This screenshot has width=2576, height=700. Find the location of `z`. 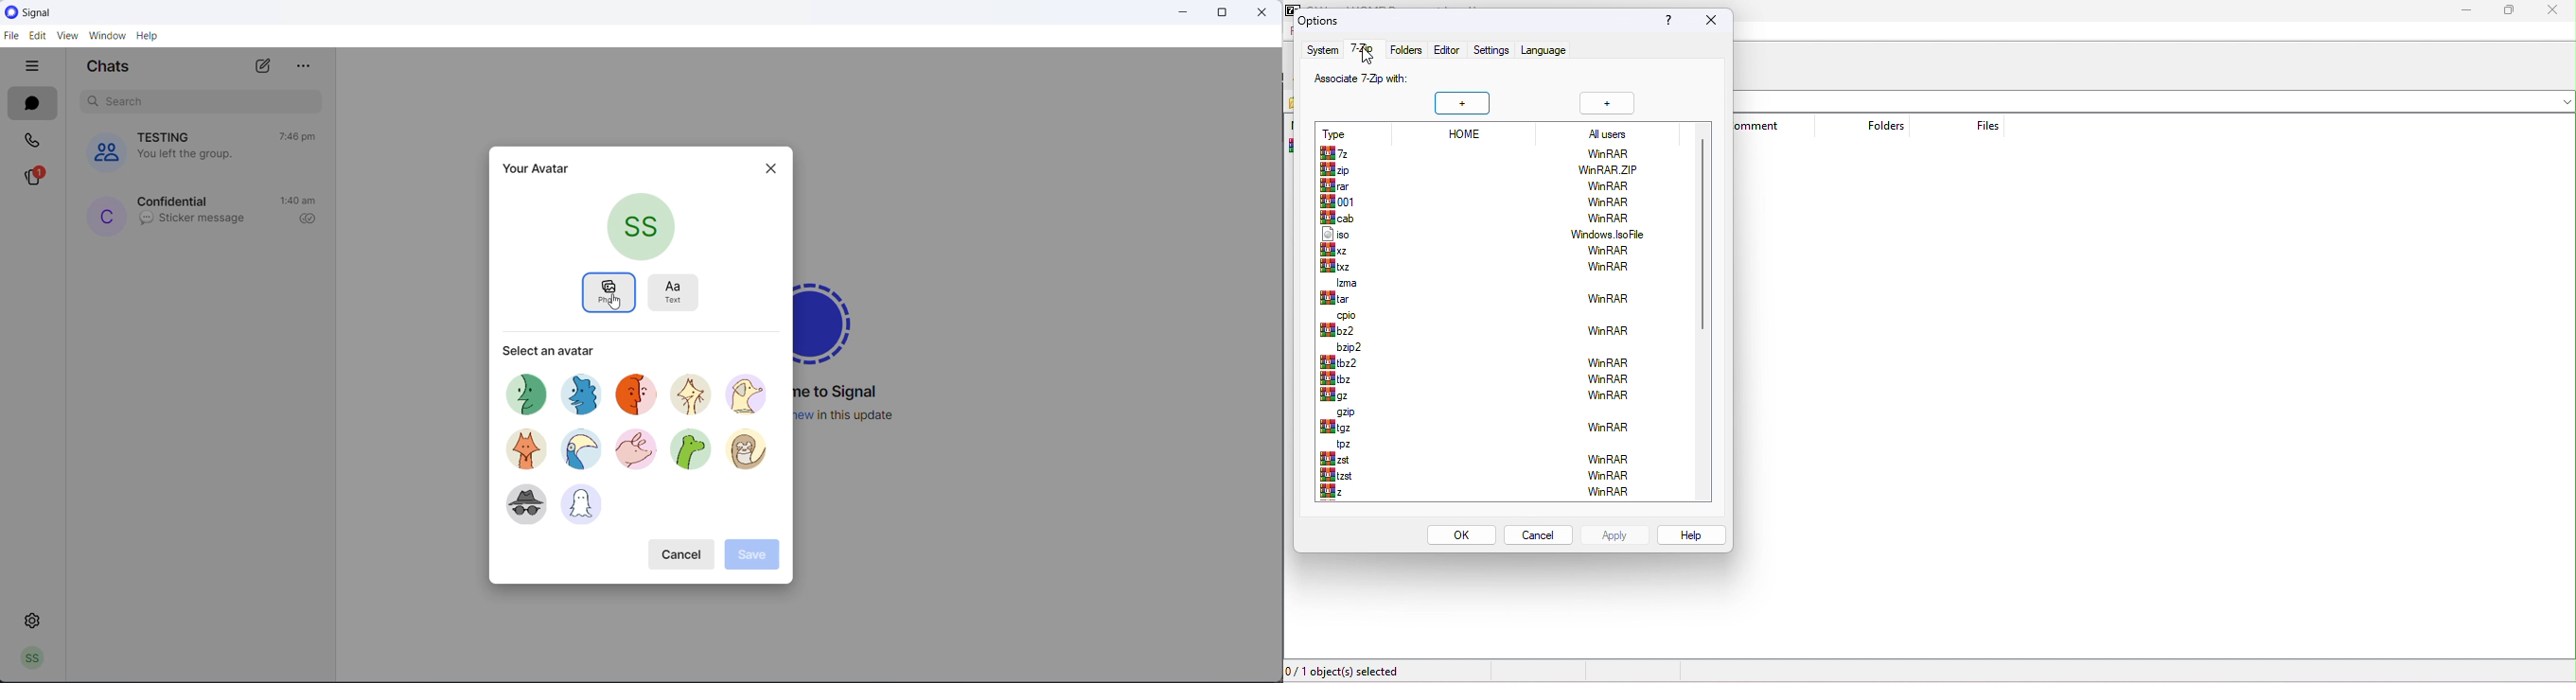

z is located at coordinates (1344, 493).